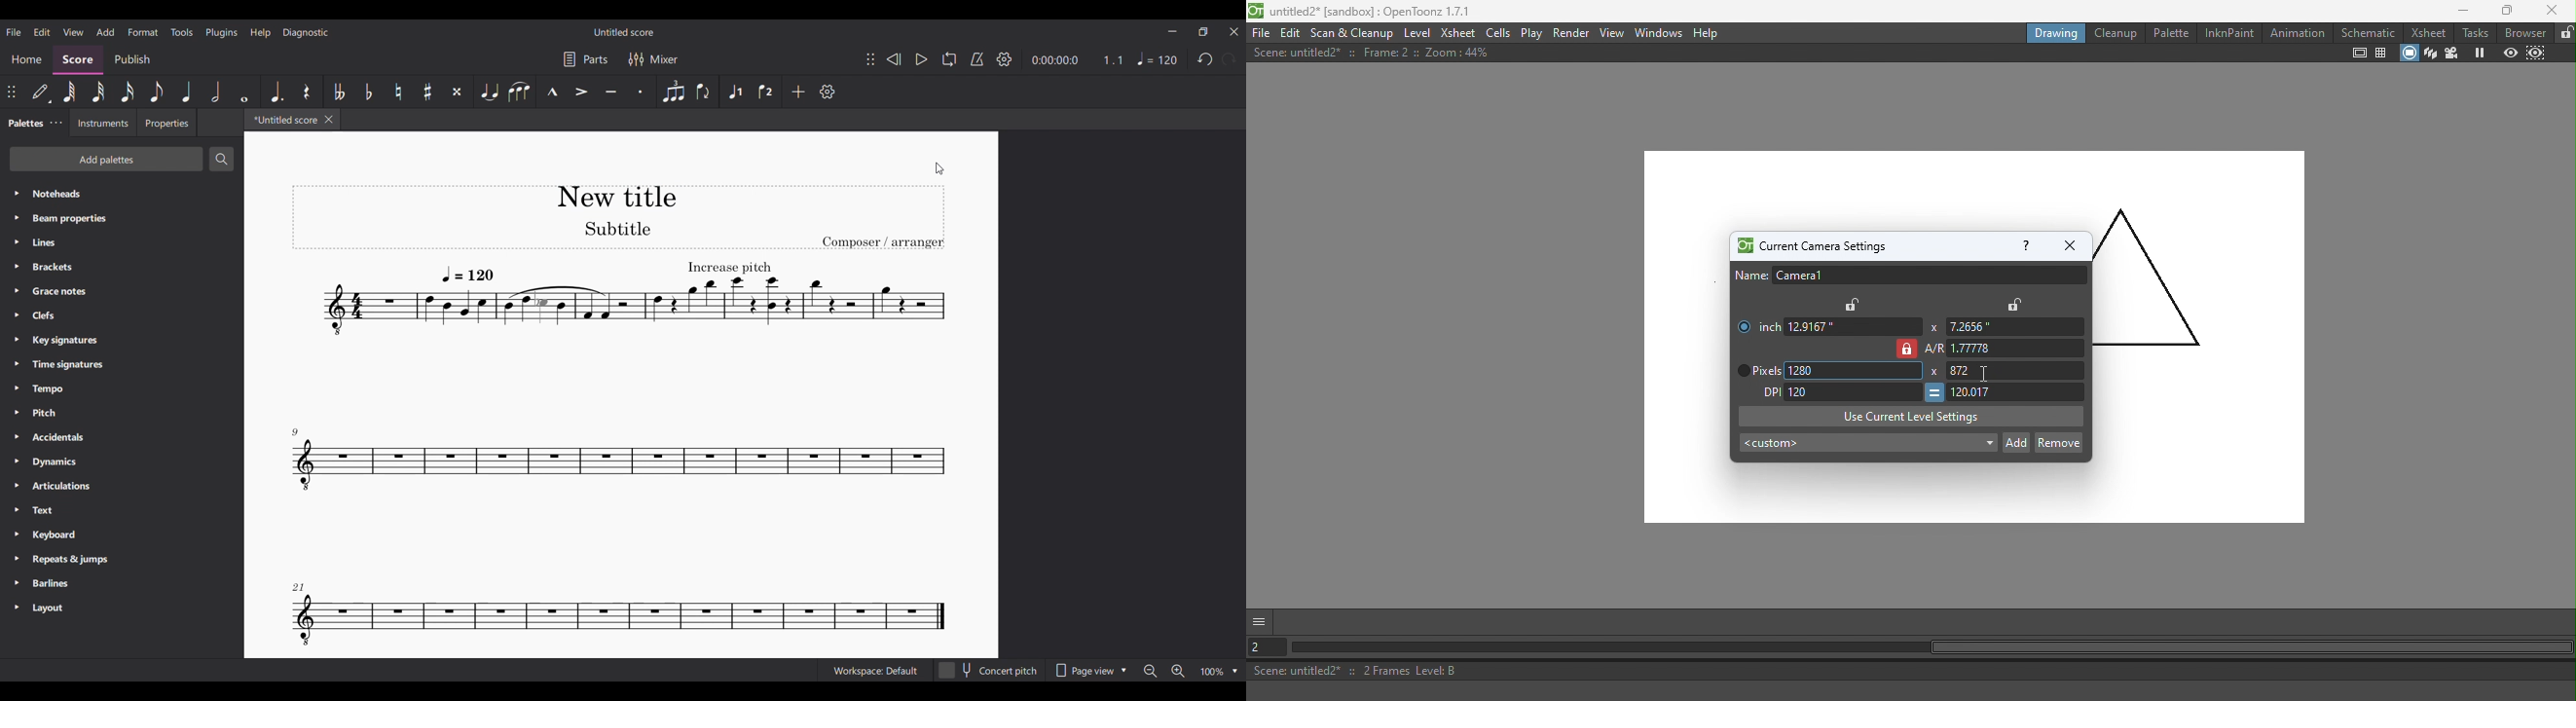  What do you see at coordinates (27, 60) in the screenshot?
I see `Home section` at bounding box center [27, 60].